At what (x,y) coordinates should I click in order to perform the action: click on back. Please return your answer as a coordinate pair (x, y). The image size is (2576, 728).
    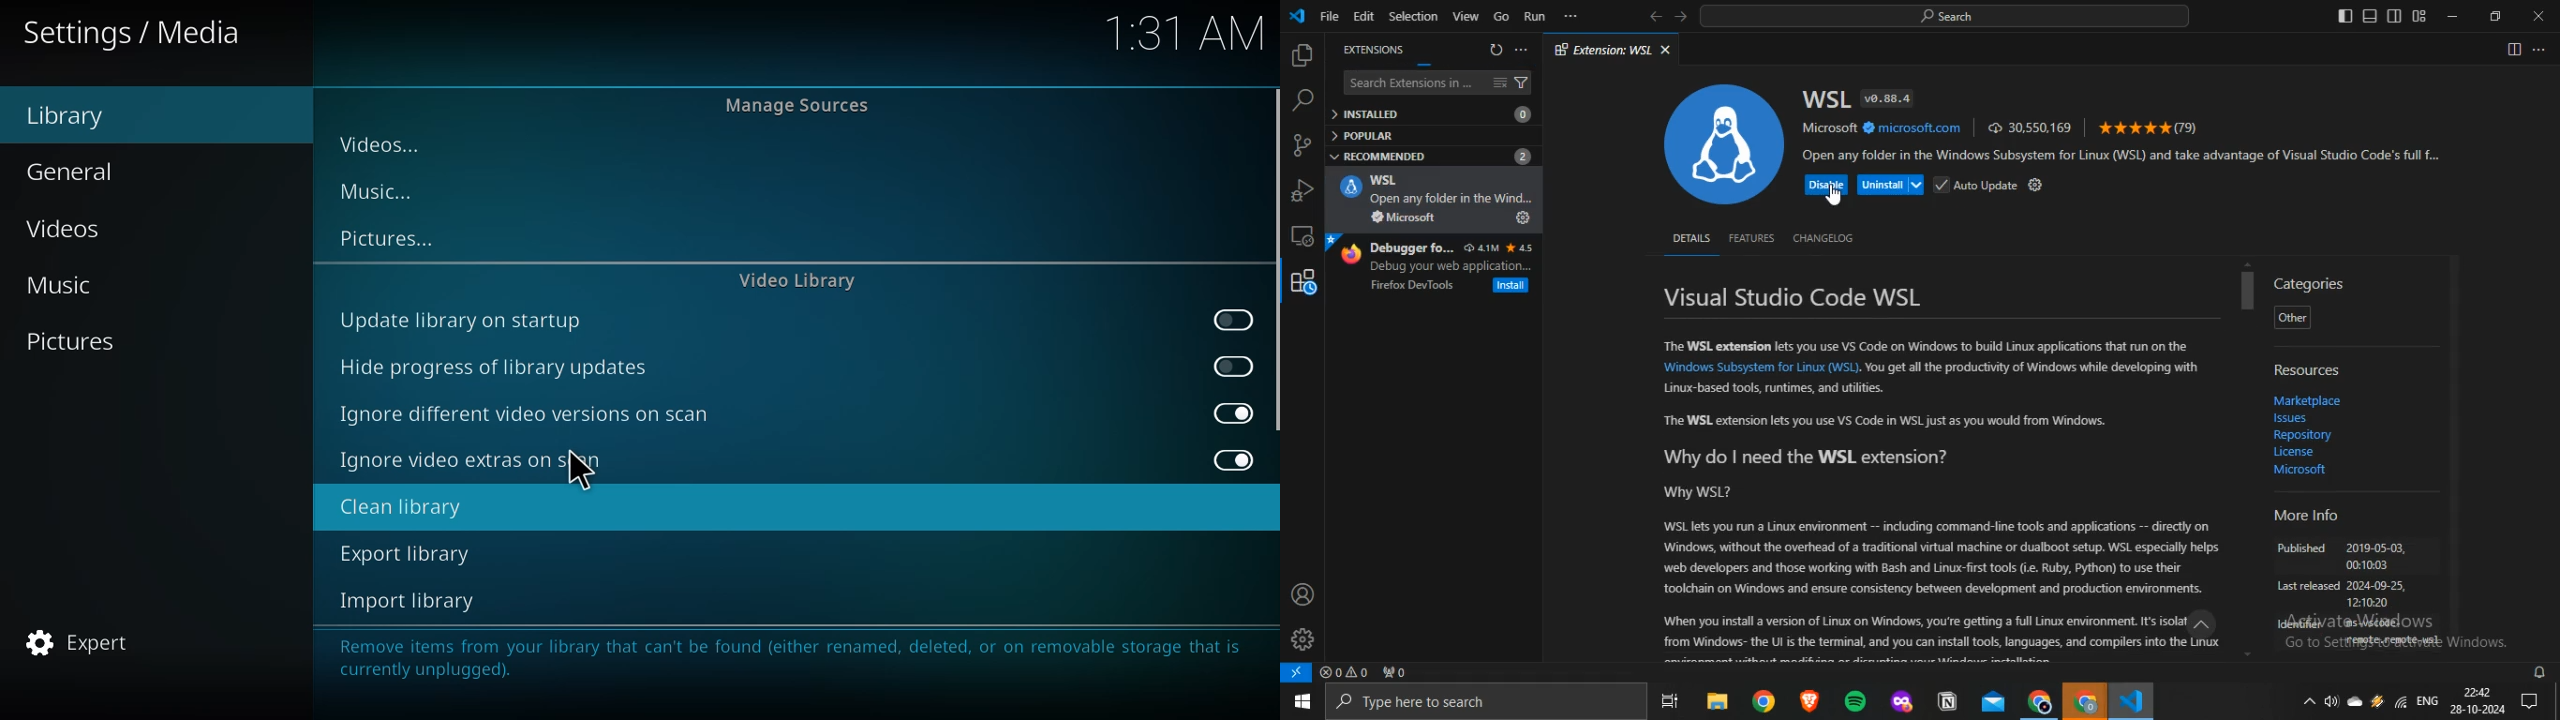
    Looking at the image, I should click on (1656, 16).